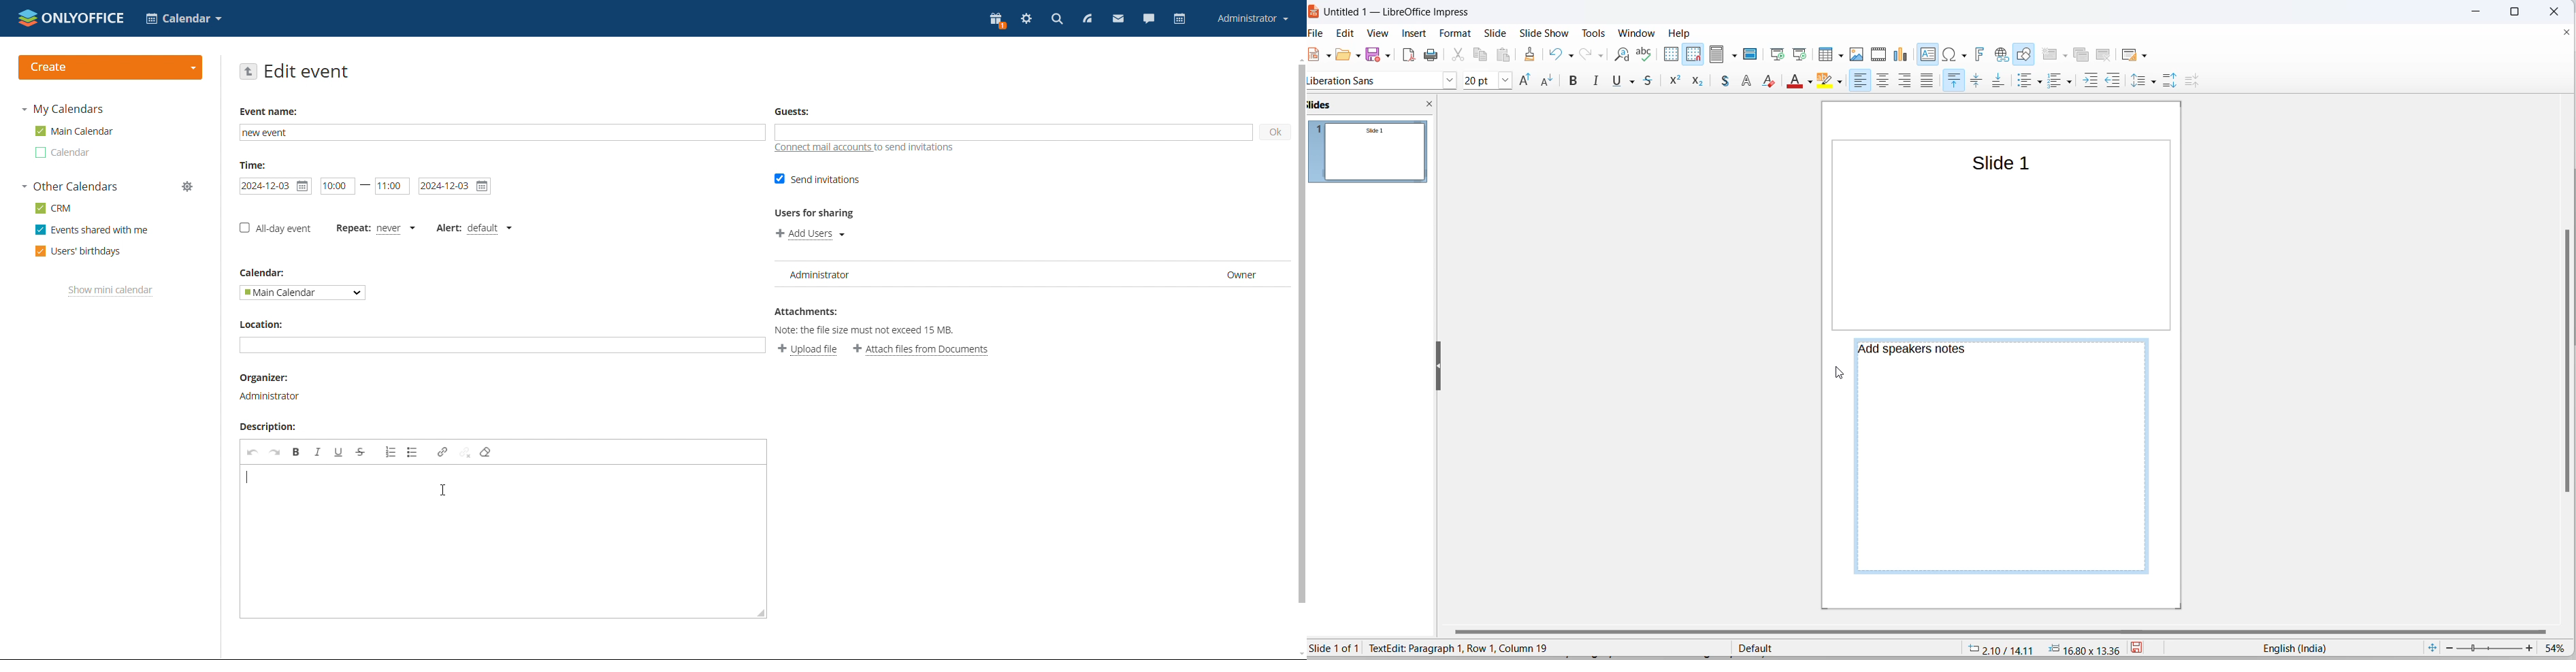  Describe the element at coordinates (1879, 54) in the screenshot. I see `insert audio and video` at that location.